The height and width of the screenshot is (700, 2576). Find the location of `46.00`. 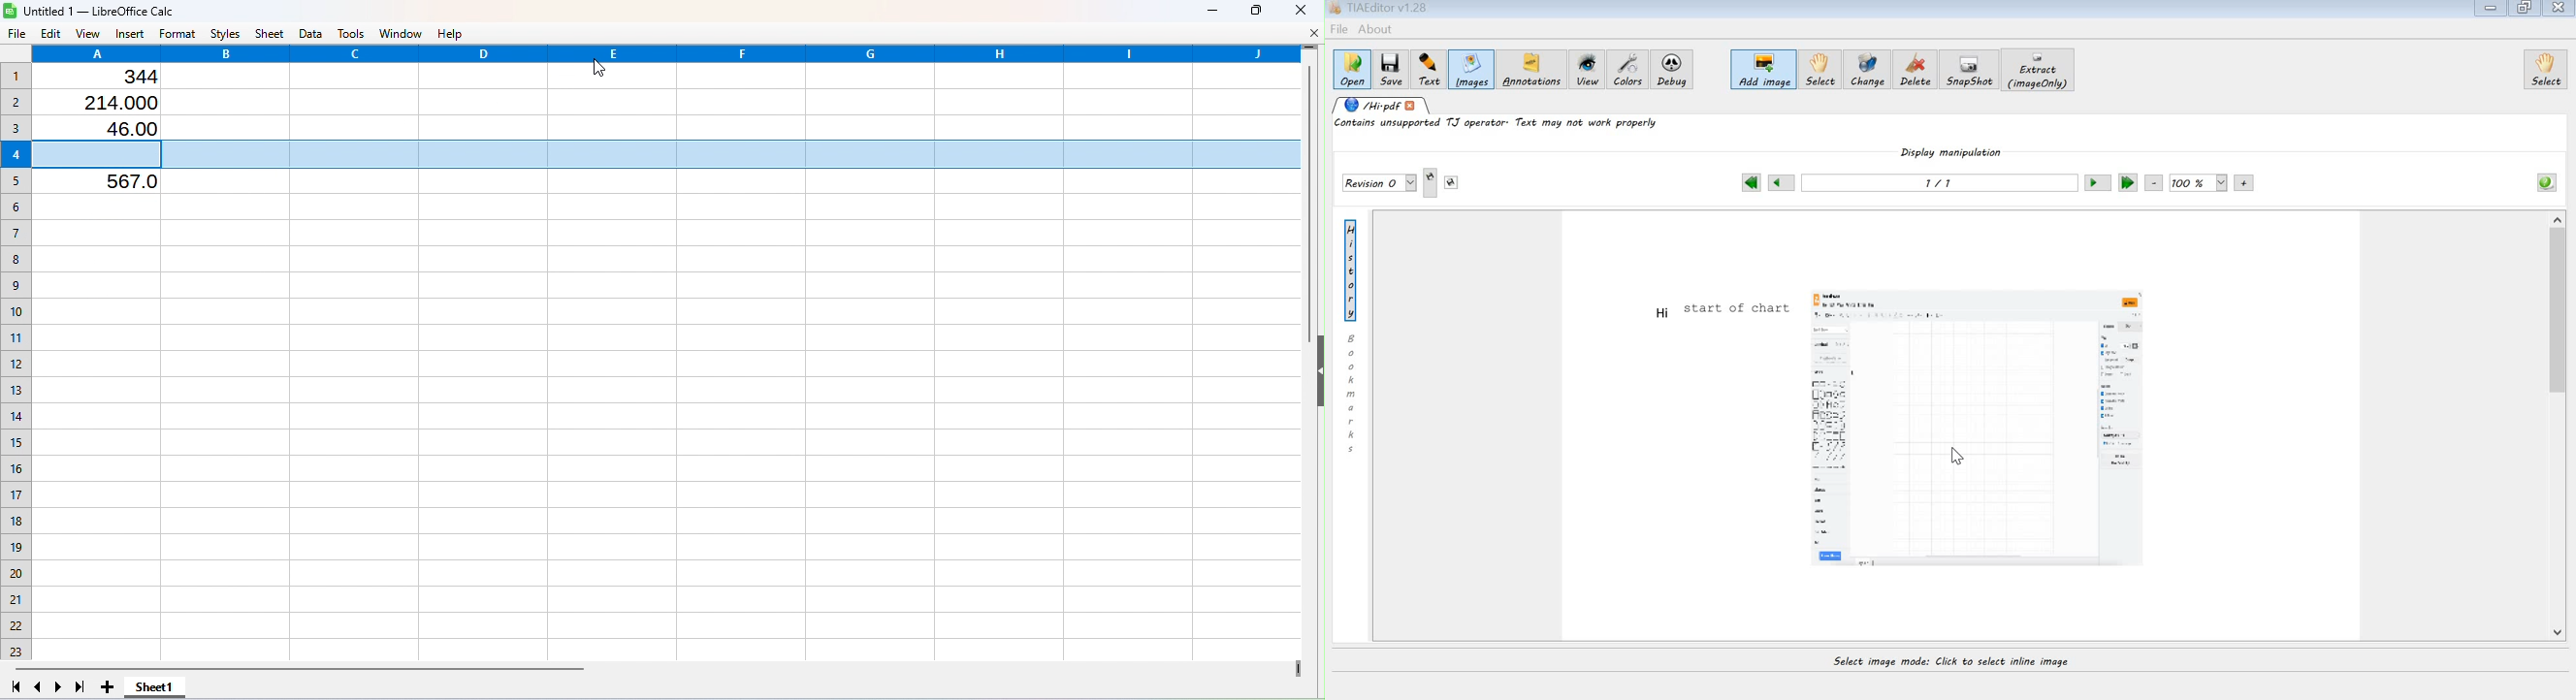

46.00 is located at coordinates (123, 130).